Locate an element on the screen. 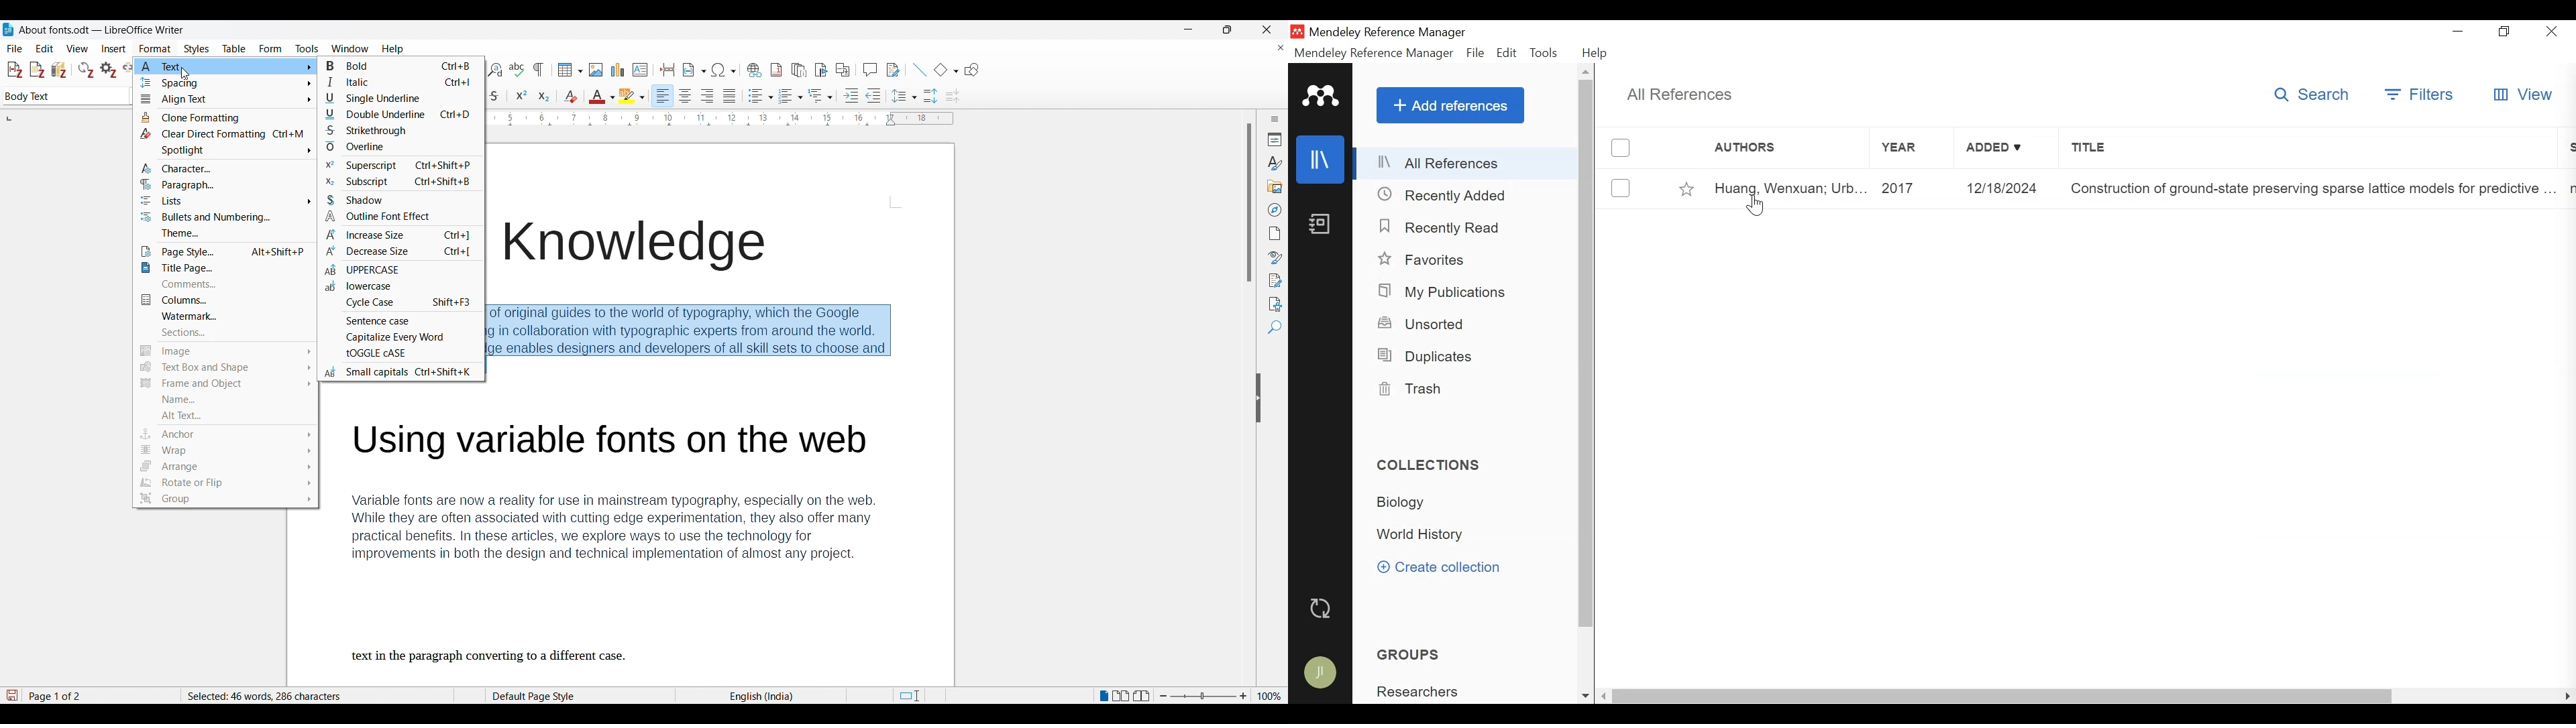 This screenshot has height=728, width=2576. (un)select al is located at coordinates (1619, 148).